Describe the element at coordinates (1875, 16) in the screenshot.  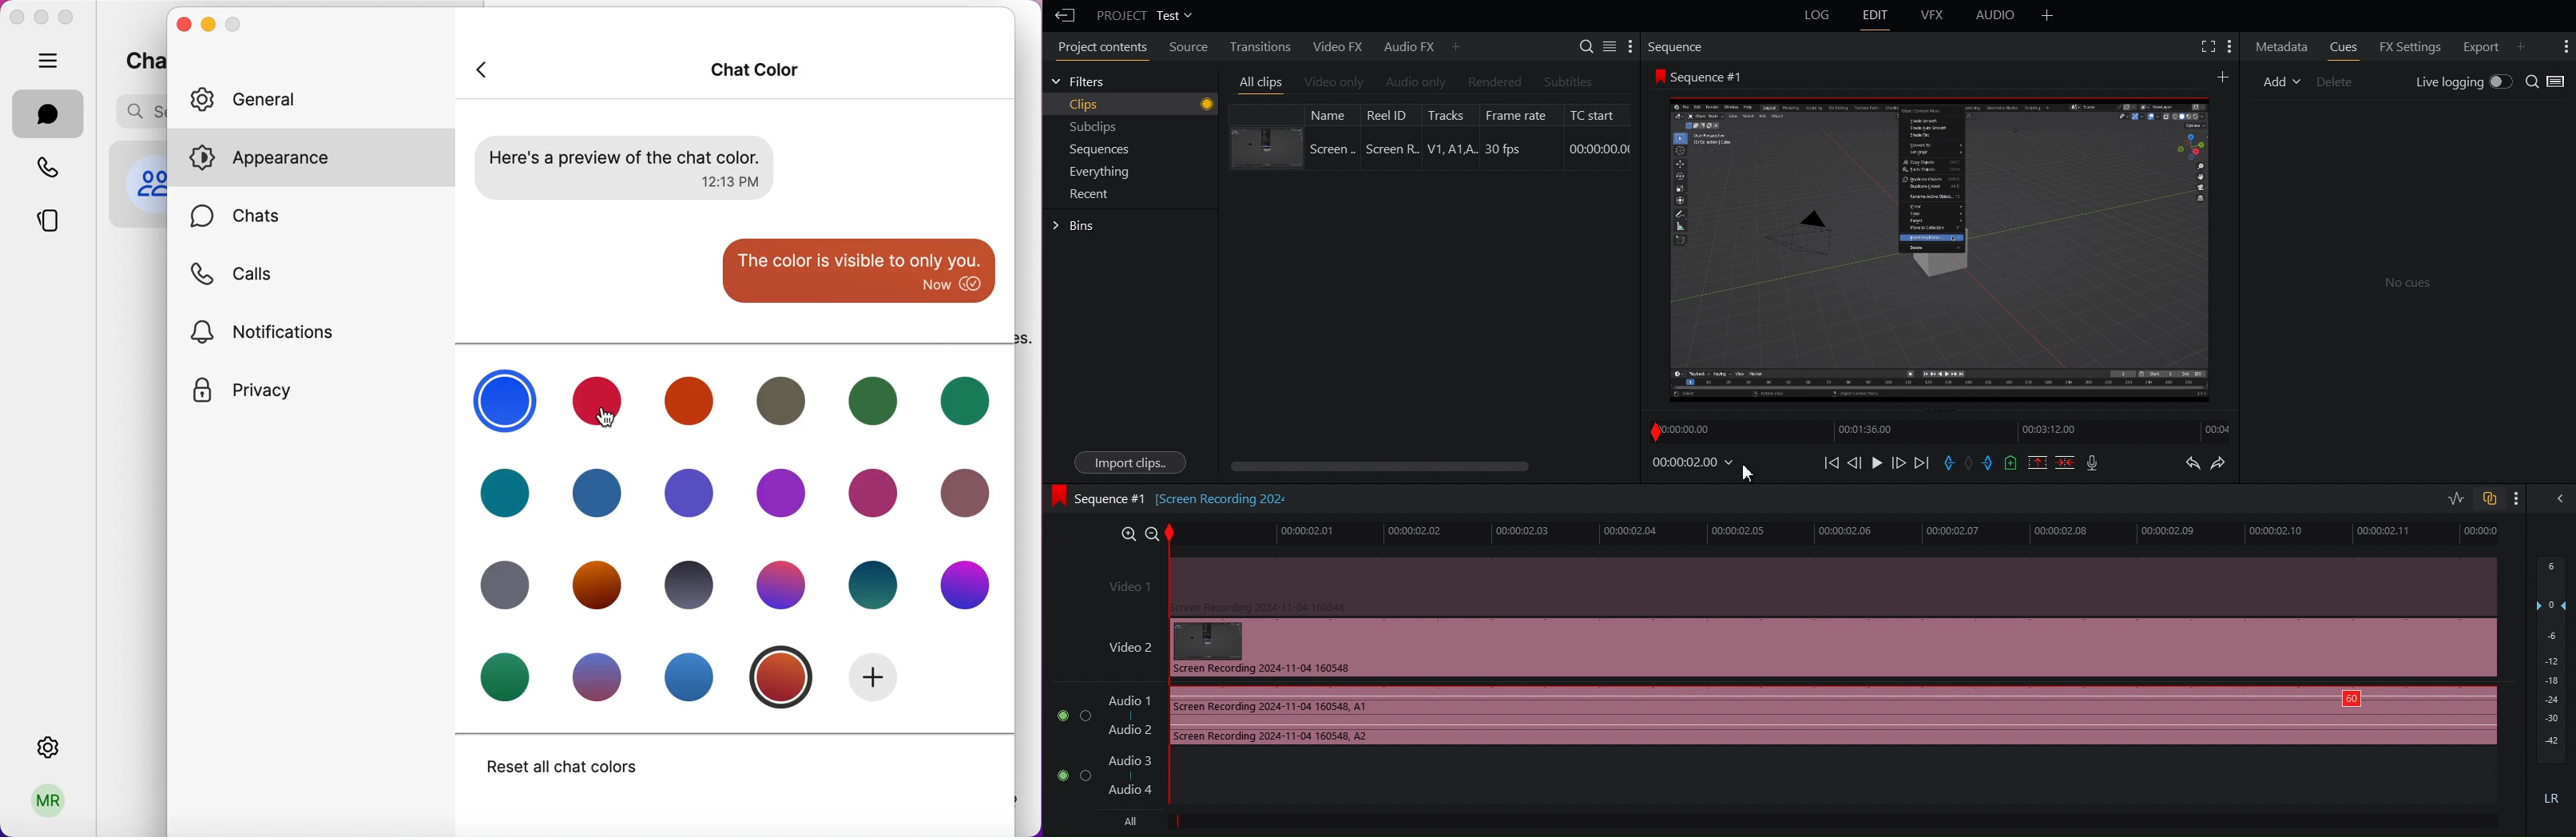
I see `Edit` at that location.